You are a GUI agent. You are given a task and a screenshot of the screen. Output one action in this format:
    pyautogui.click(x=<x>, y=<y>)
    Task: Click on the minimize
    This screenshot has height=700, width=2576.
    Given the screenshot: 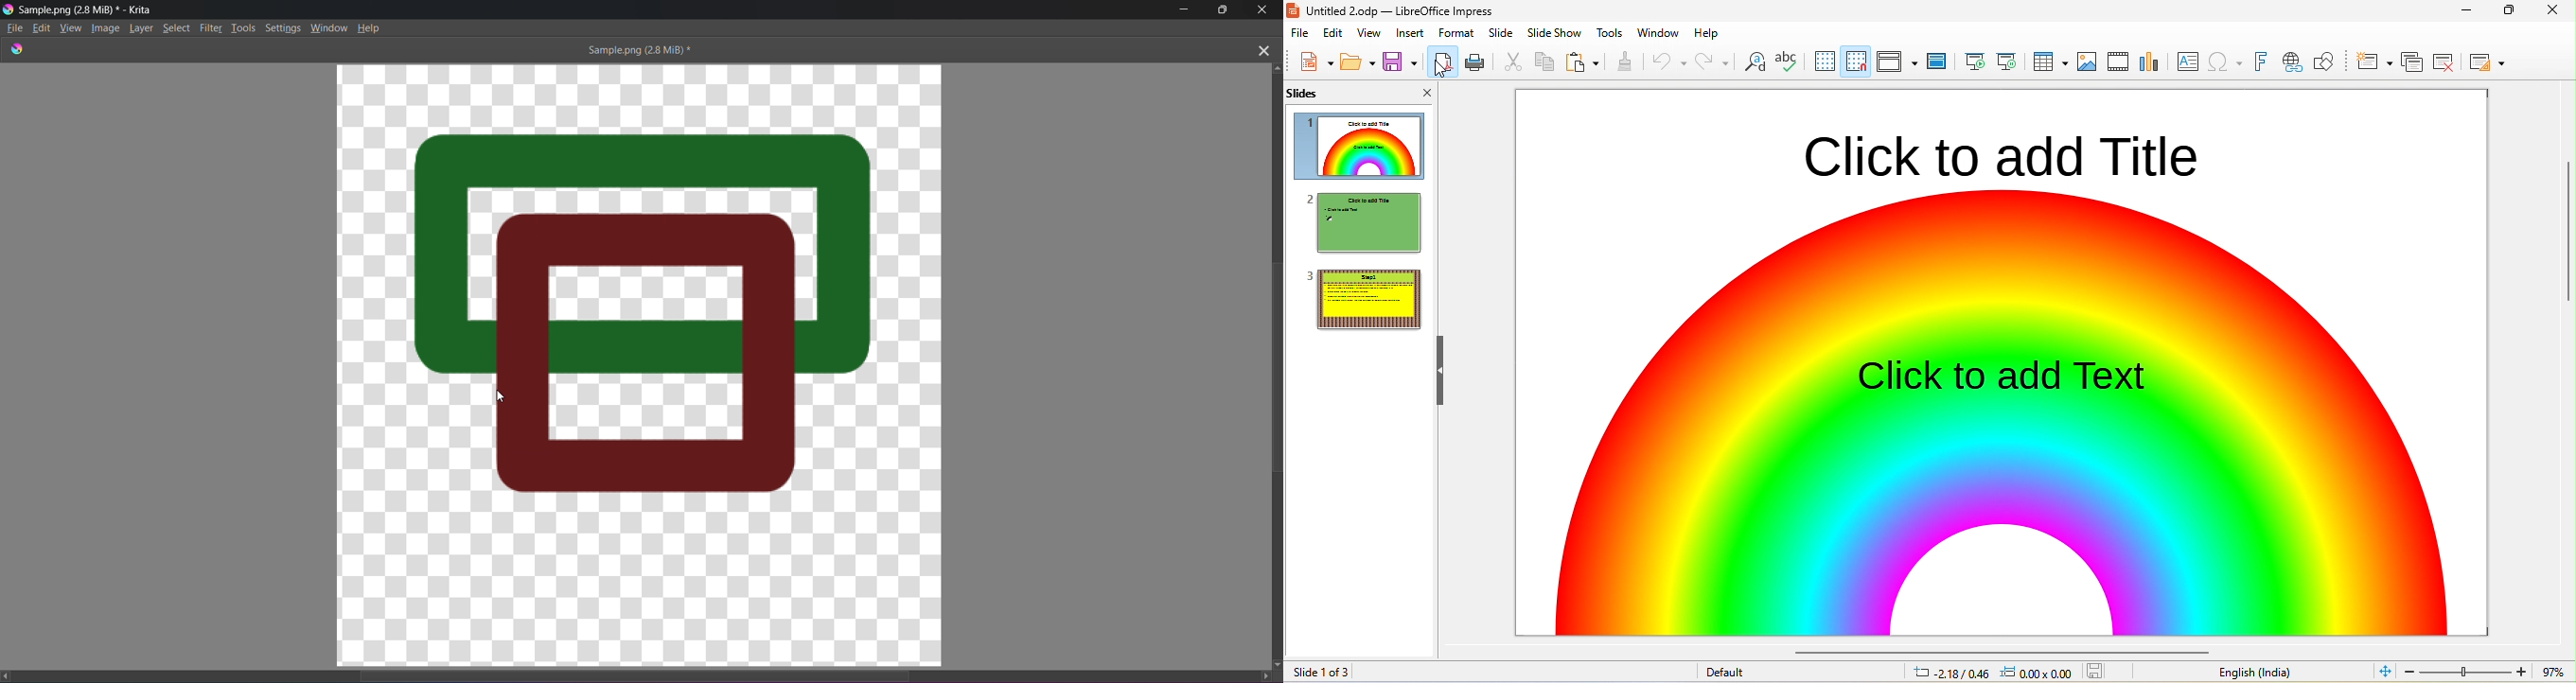 What is the action you would take?
    pyautogui.click(x=2468, y=9)
    